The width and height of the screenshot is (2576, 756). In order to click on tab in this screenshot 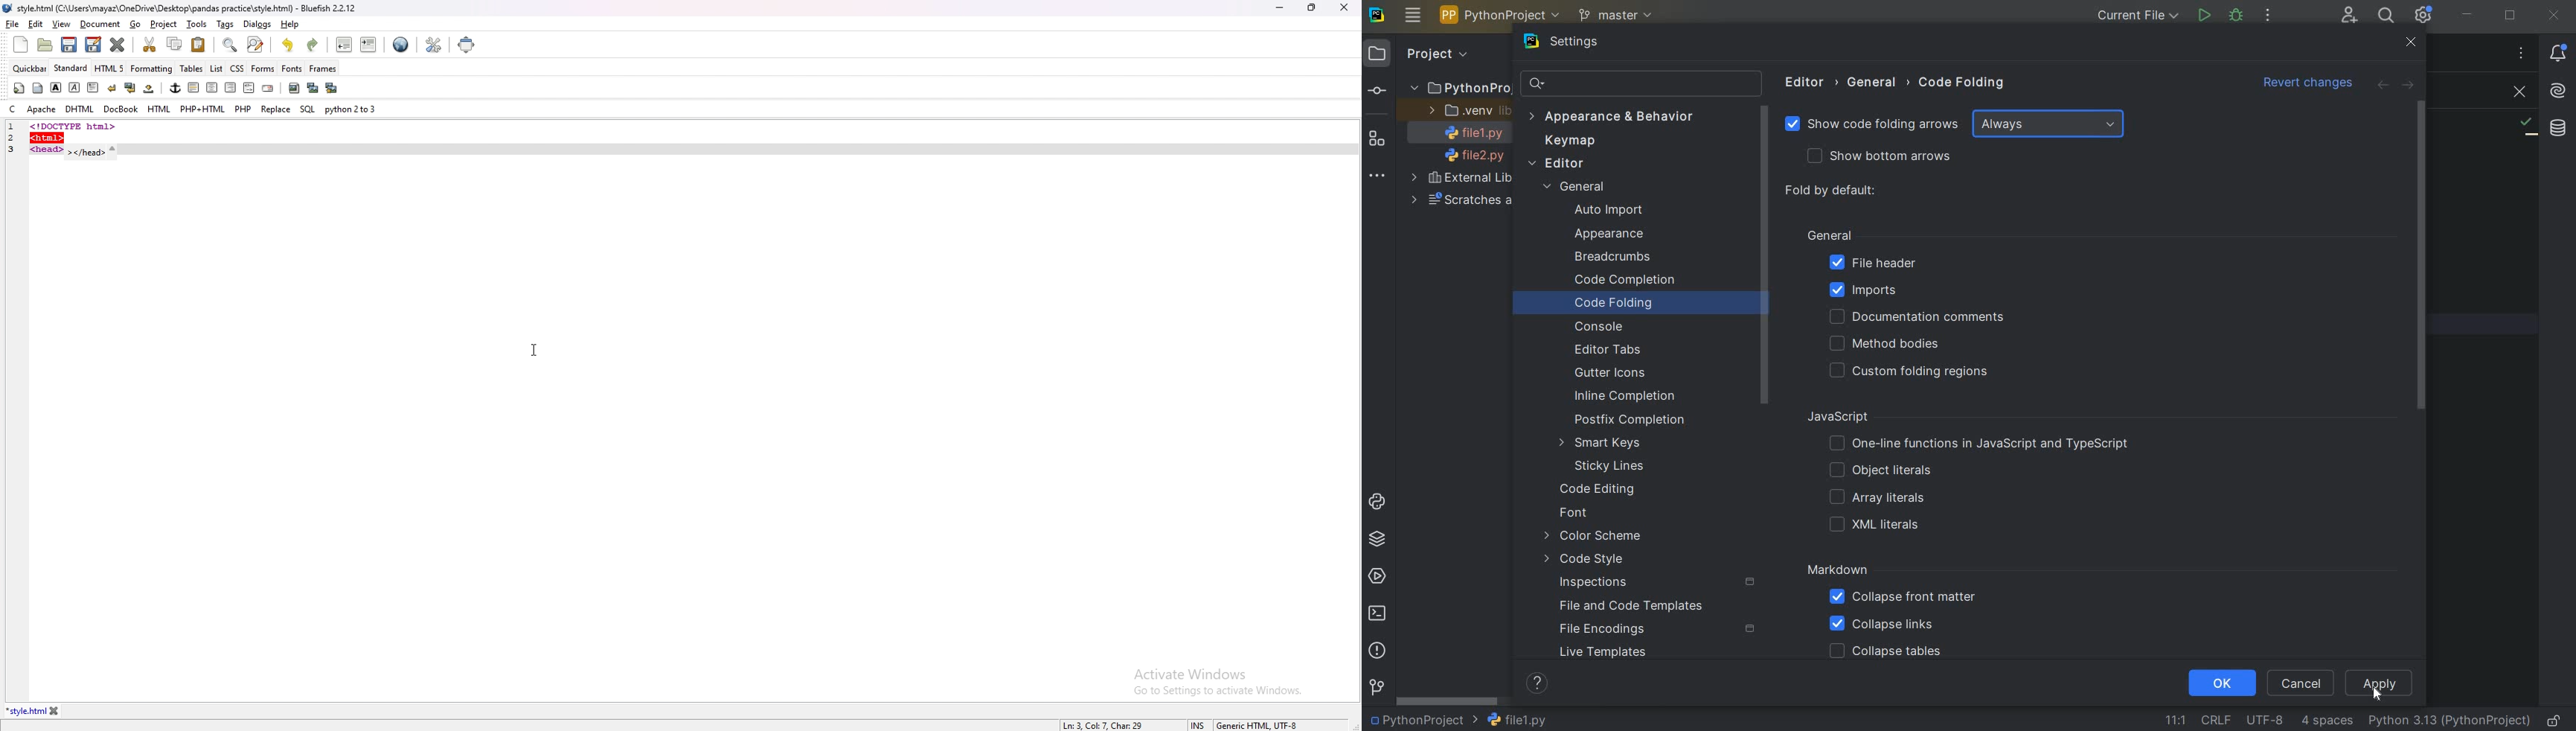, I will do `click(26, 711)`.